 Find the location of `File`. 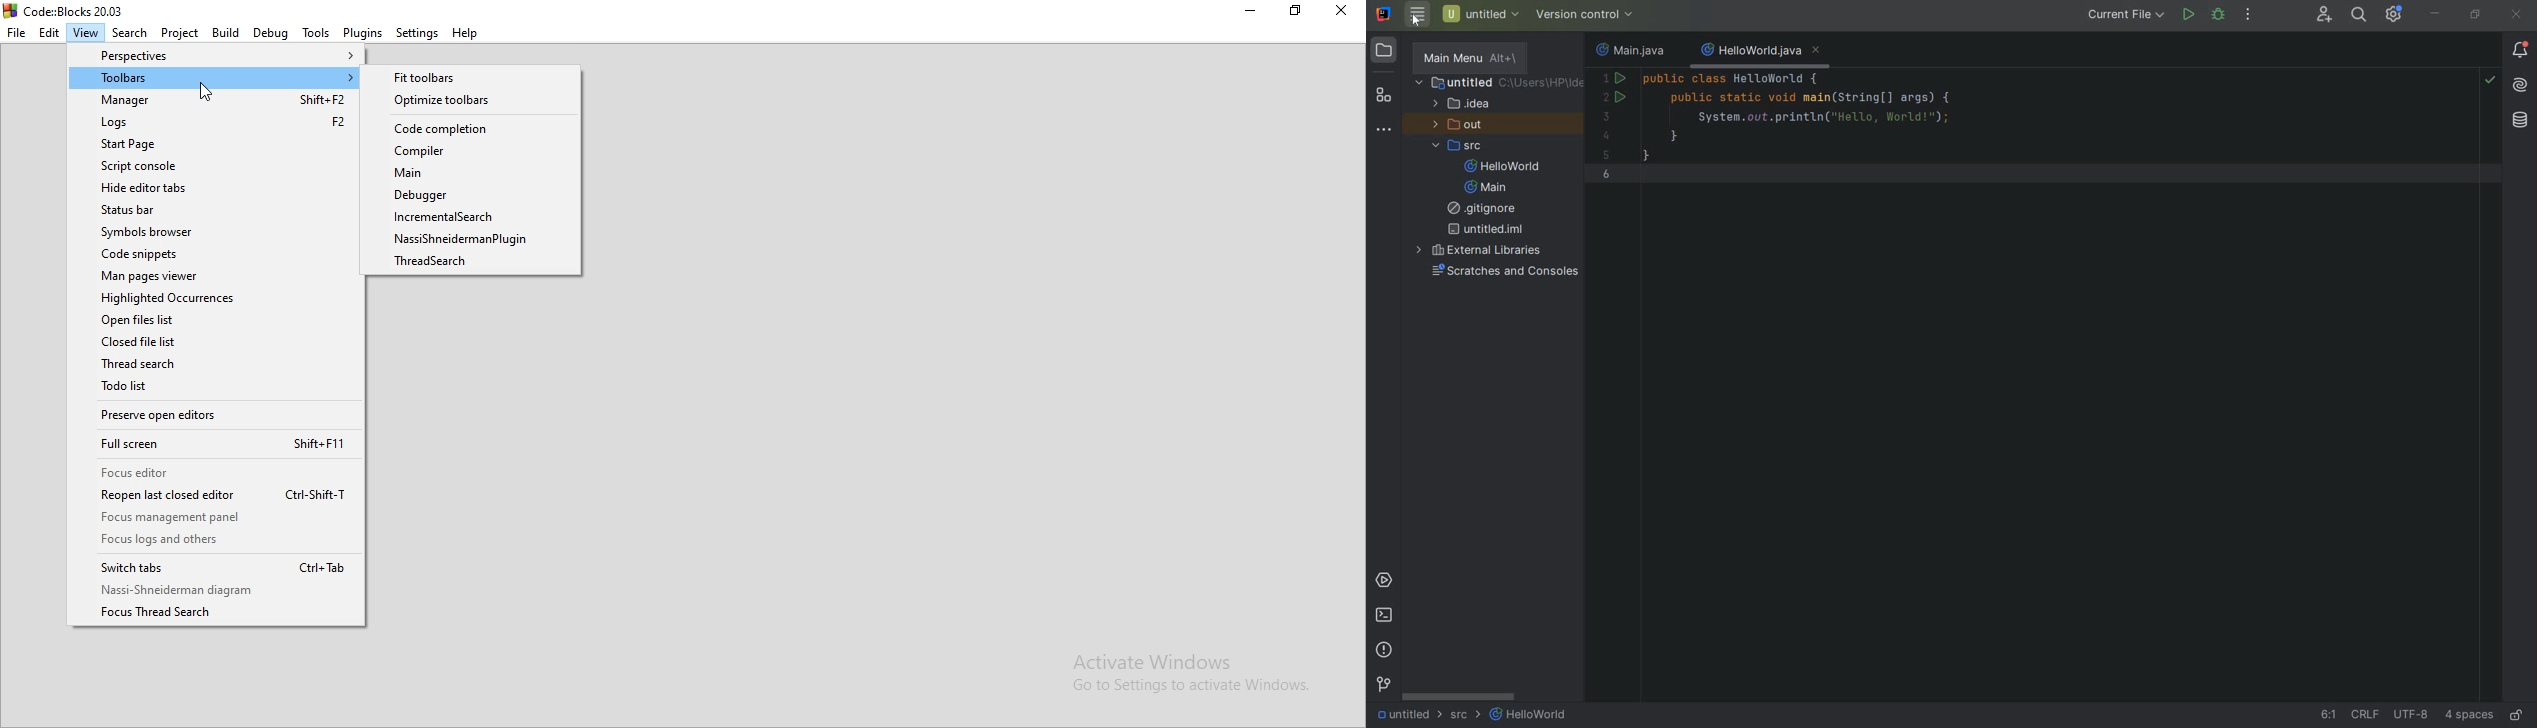

File is located at coordinates (16, 33).